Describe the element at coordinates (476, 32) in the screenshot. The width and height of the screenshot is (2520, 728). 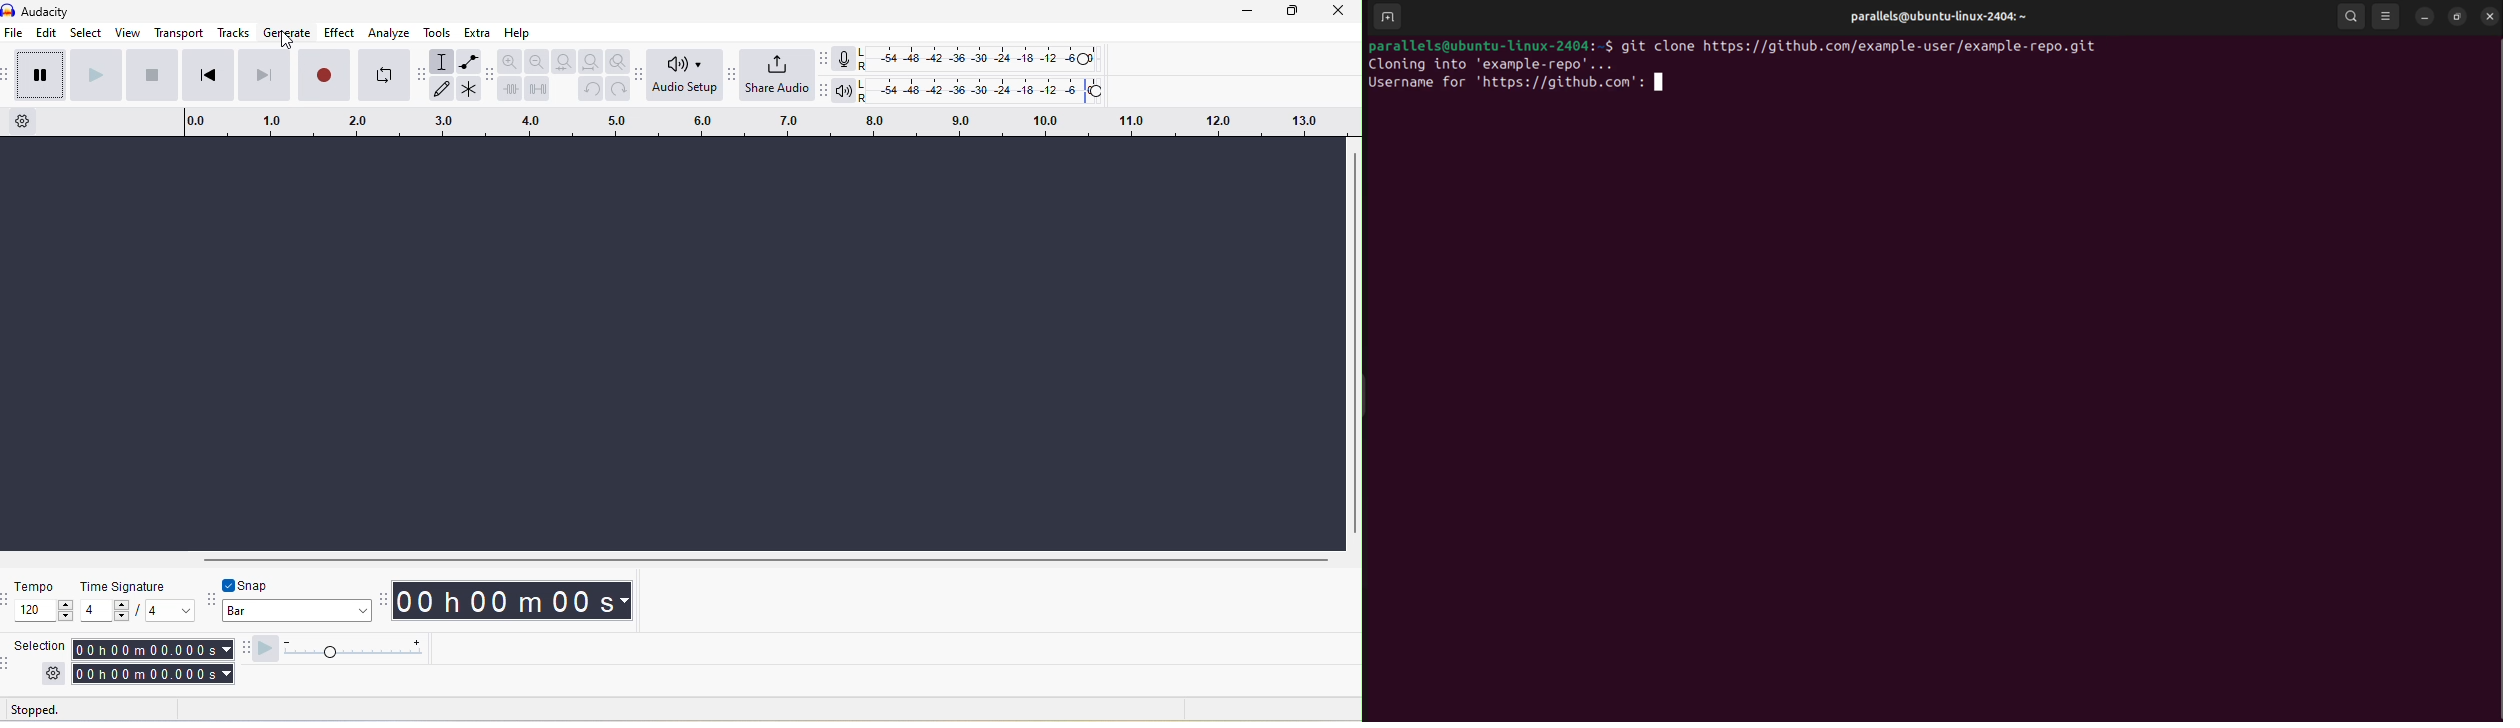
I see `extra` at that location.